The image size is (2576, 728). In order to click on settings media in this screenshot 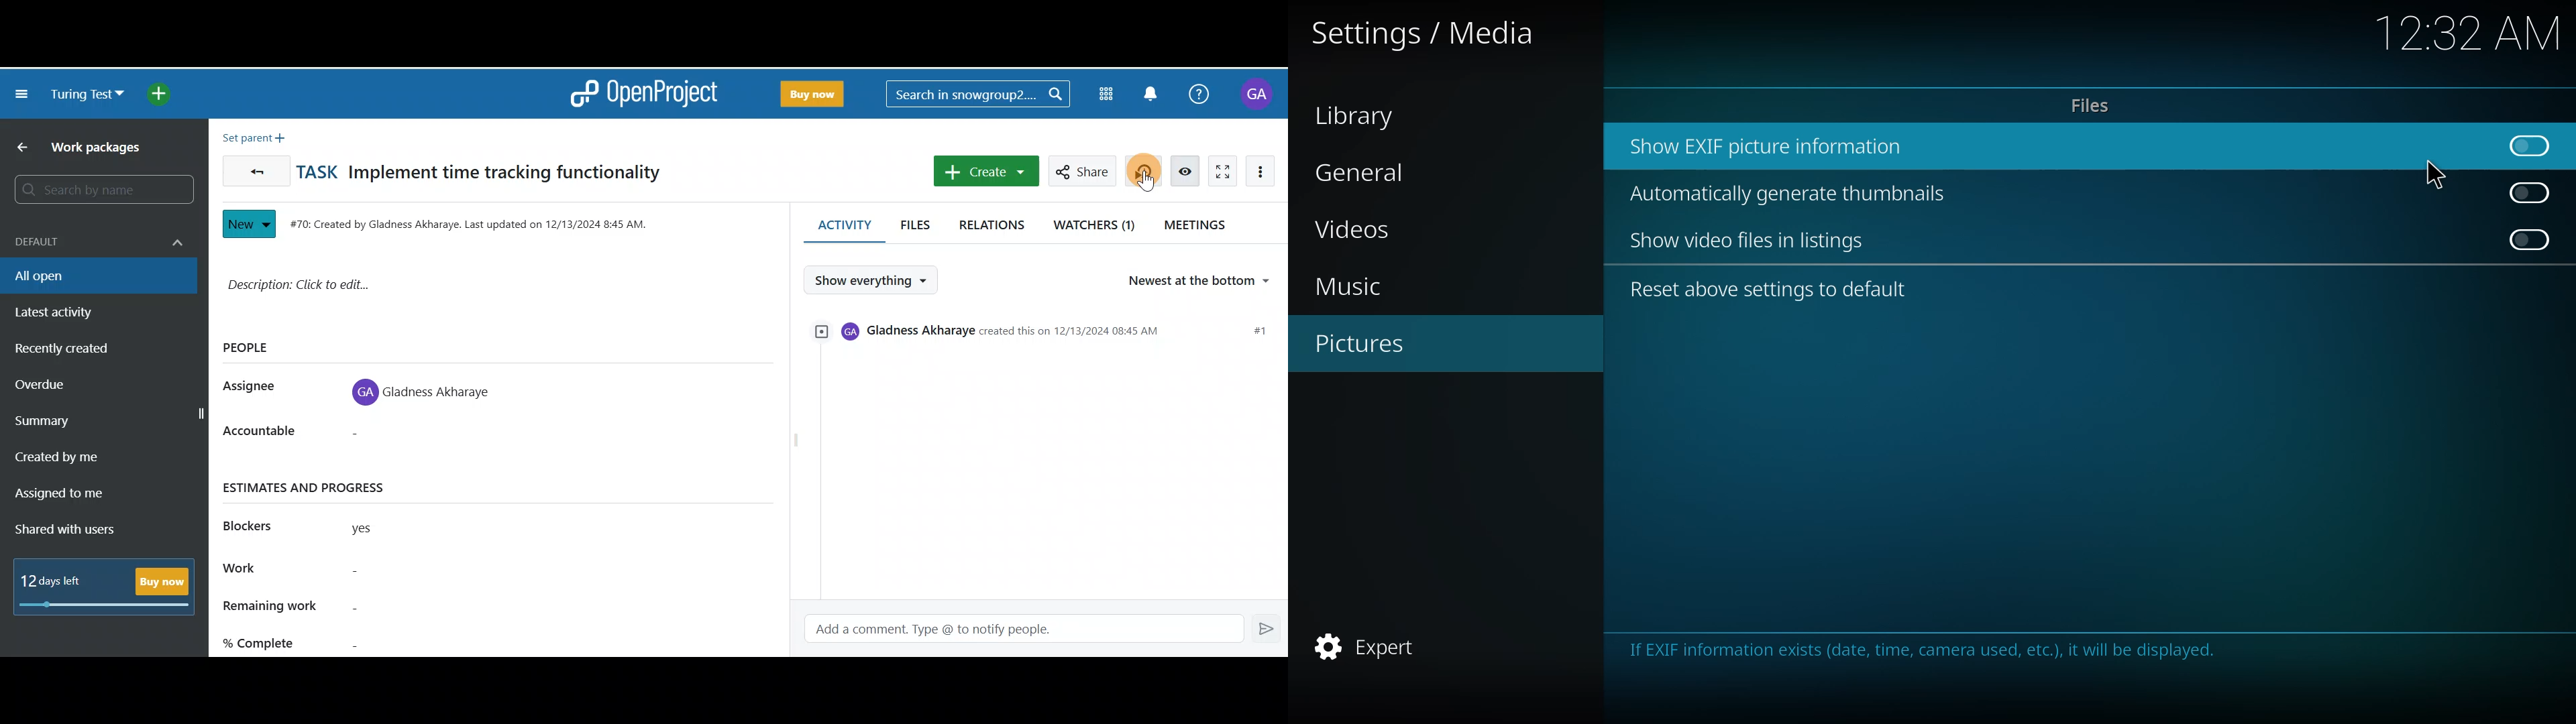, I will do `click(1426, 33)`.